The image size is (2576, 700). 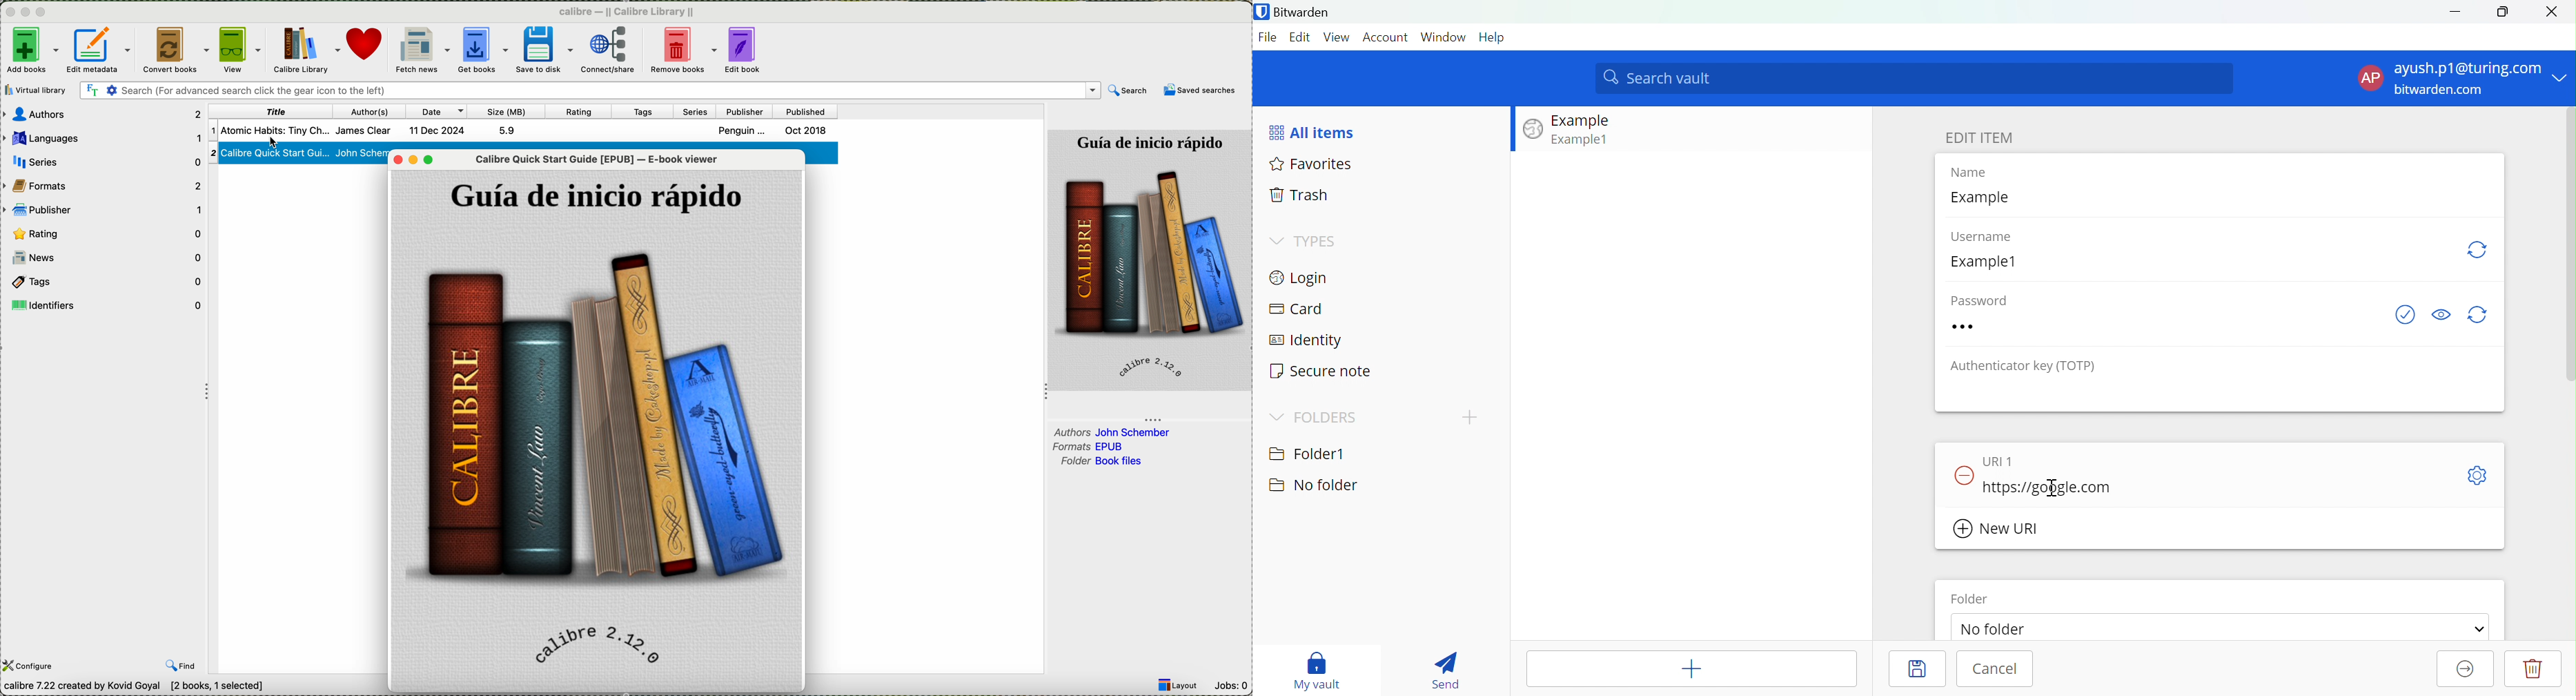 What do you see at coordinates (1998, 670) in the screenshot?
I see `Cancel` at bounding box center [1998, 670].